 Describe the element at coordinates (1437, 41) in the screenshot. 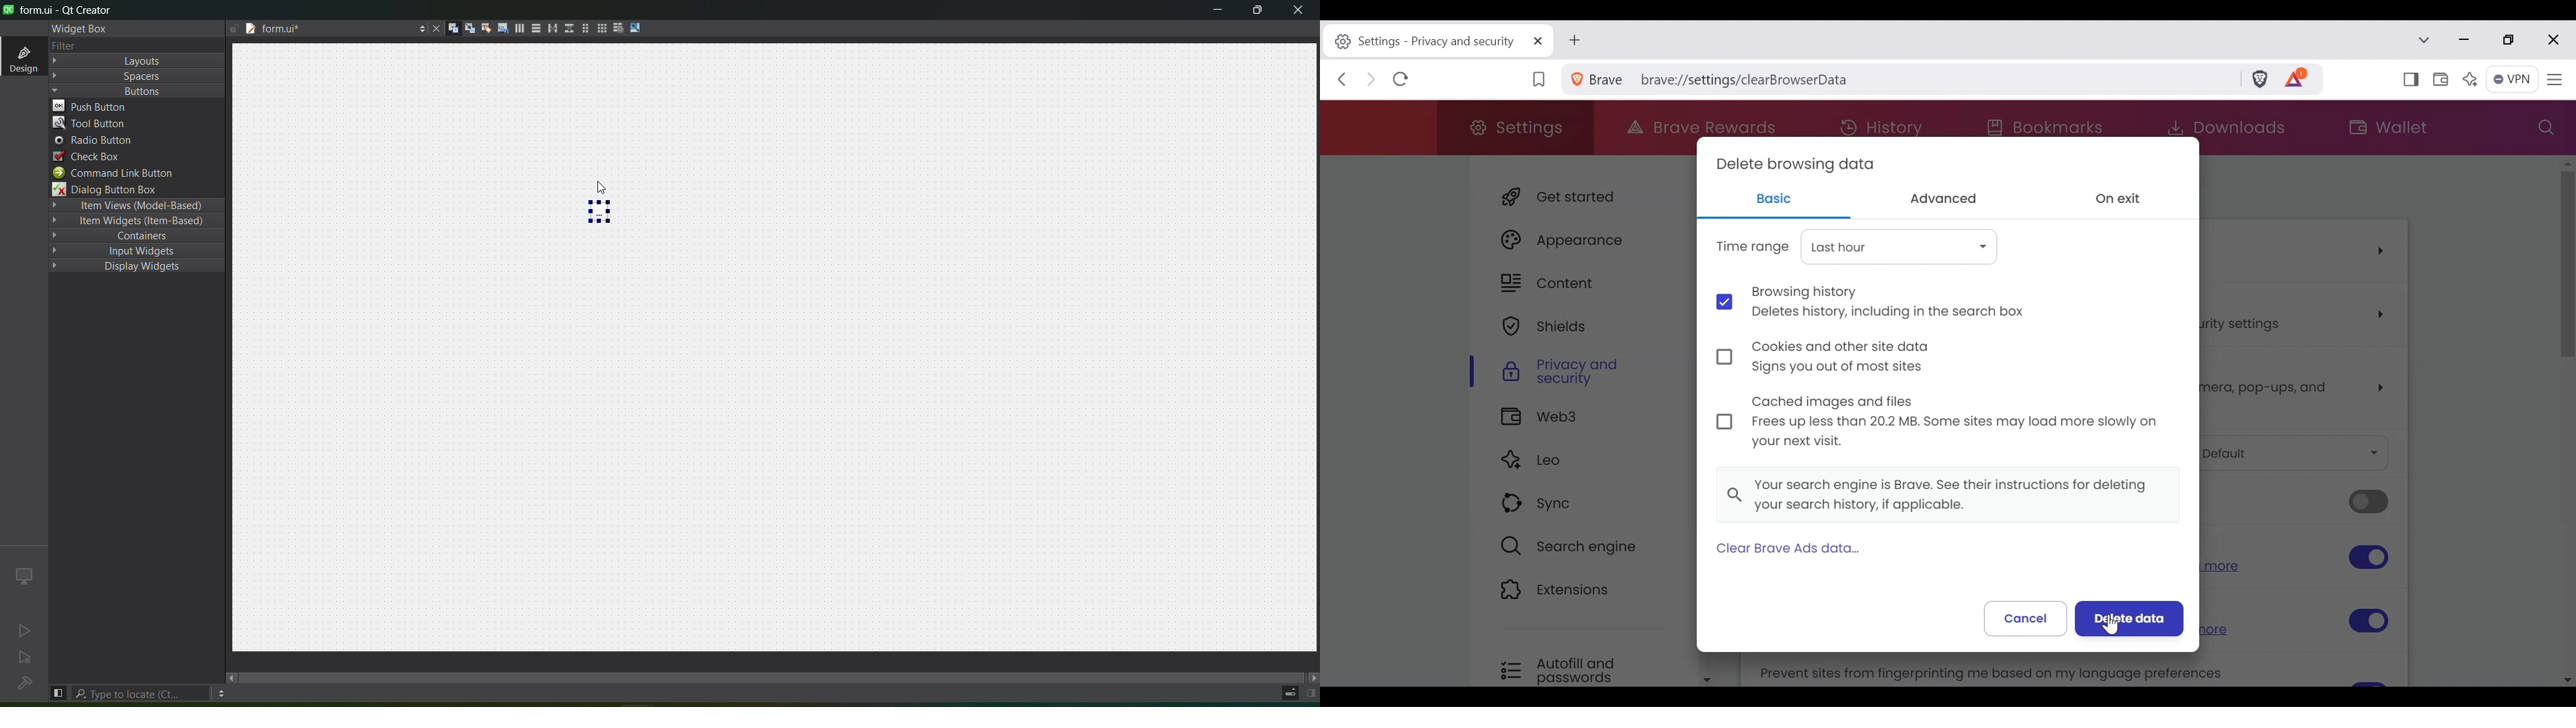

I see `Settings-privacy and security` at that location.